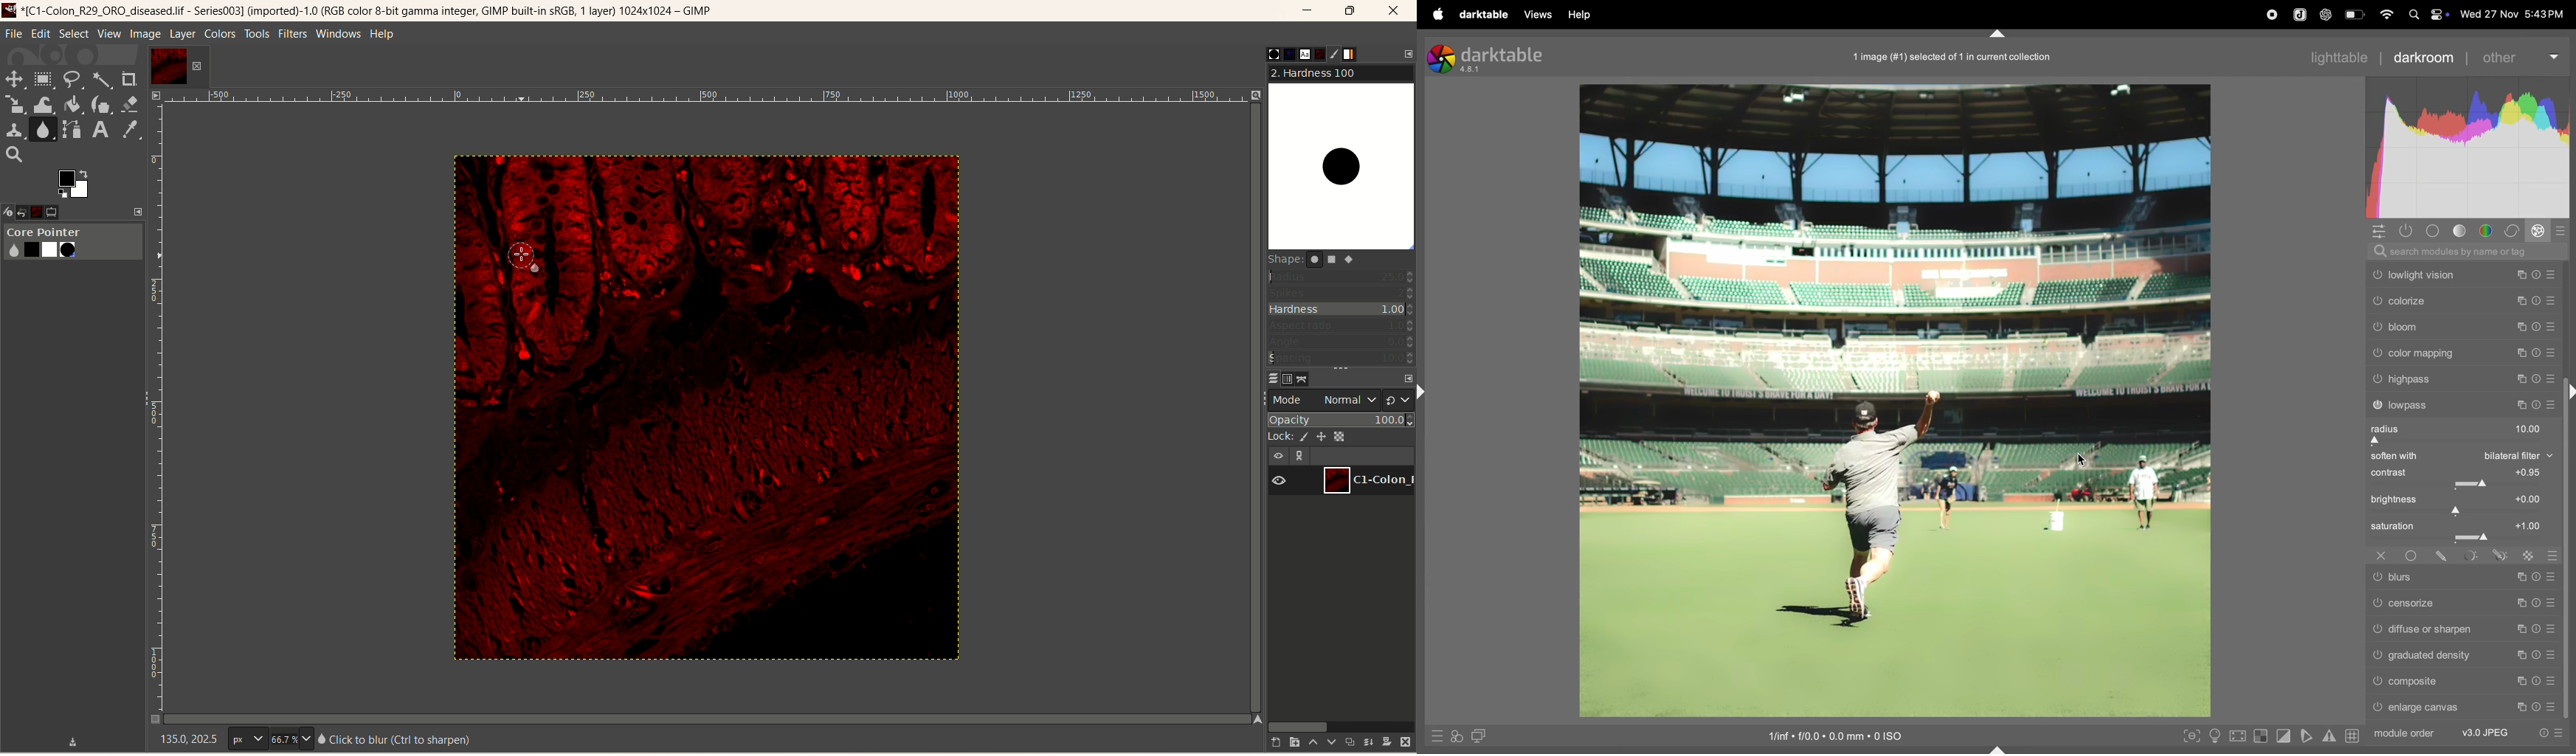 This screenshot has height=756, width=2576. I want to click on 1 image, so click(1953, 56).